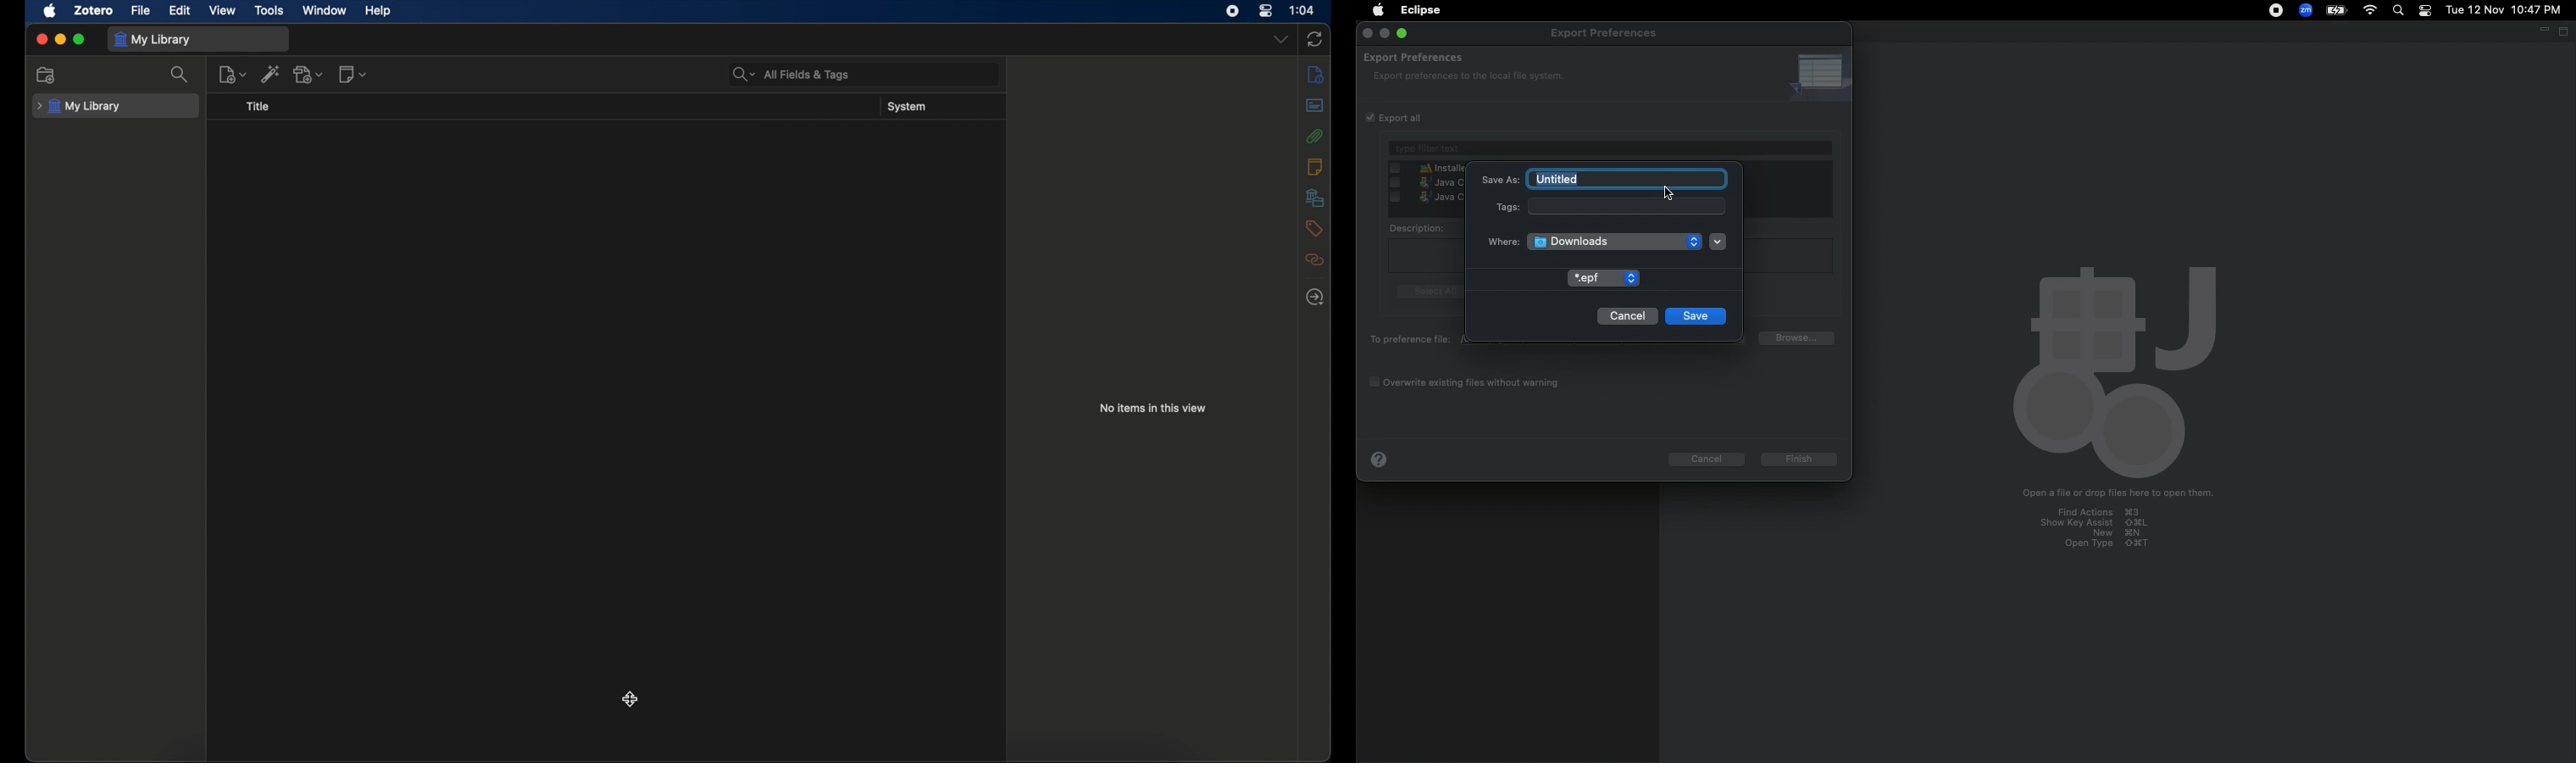 The width and height of the screenshot is (2576, 784). Describe the element at coordinates (1383, 459) in the screenshot. I see `Help` at that location.